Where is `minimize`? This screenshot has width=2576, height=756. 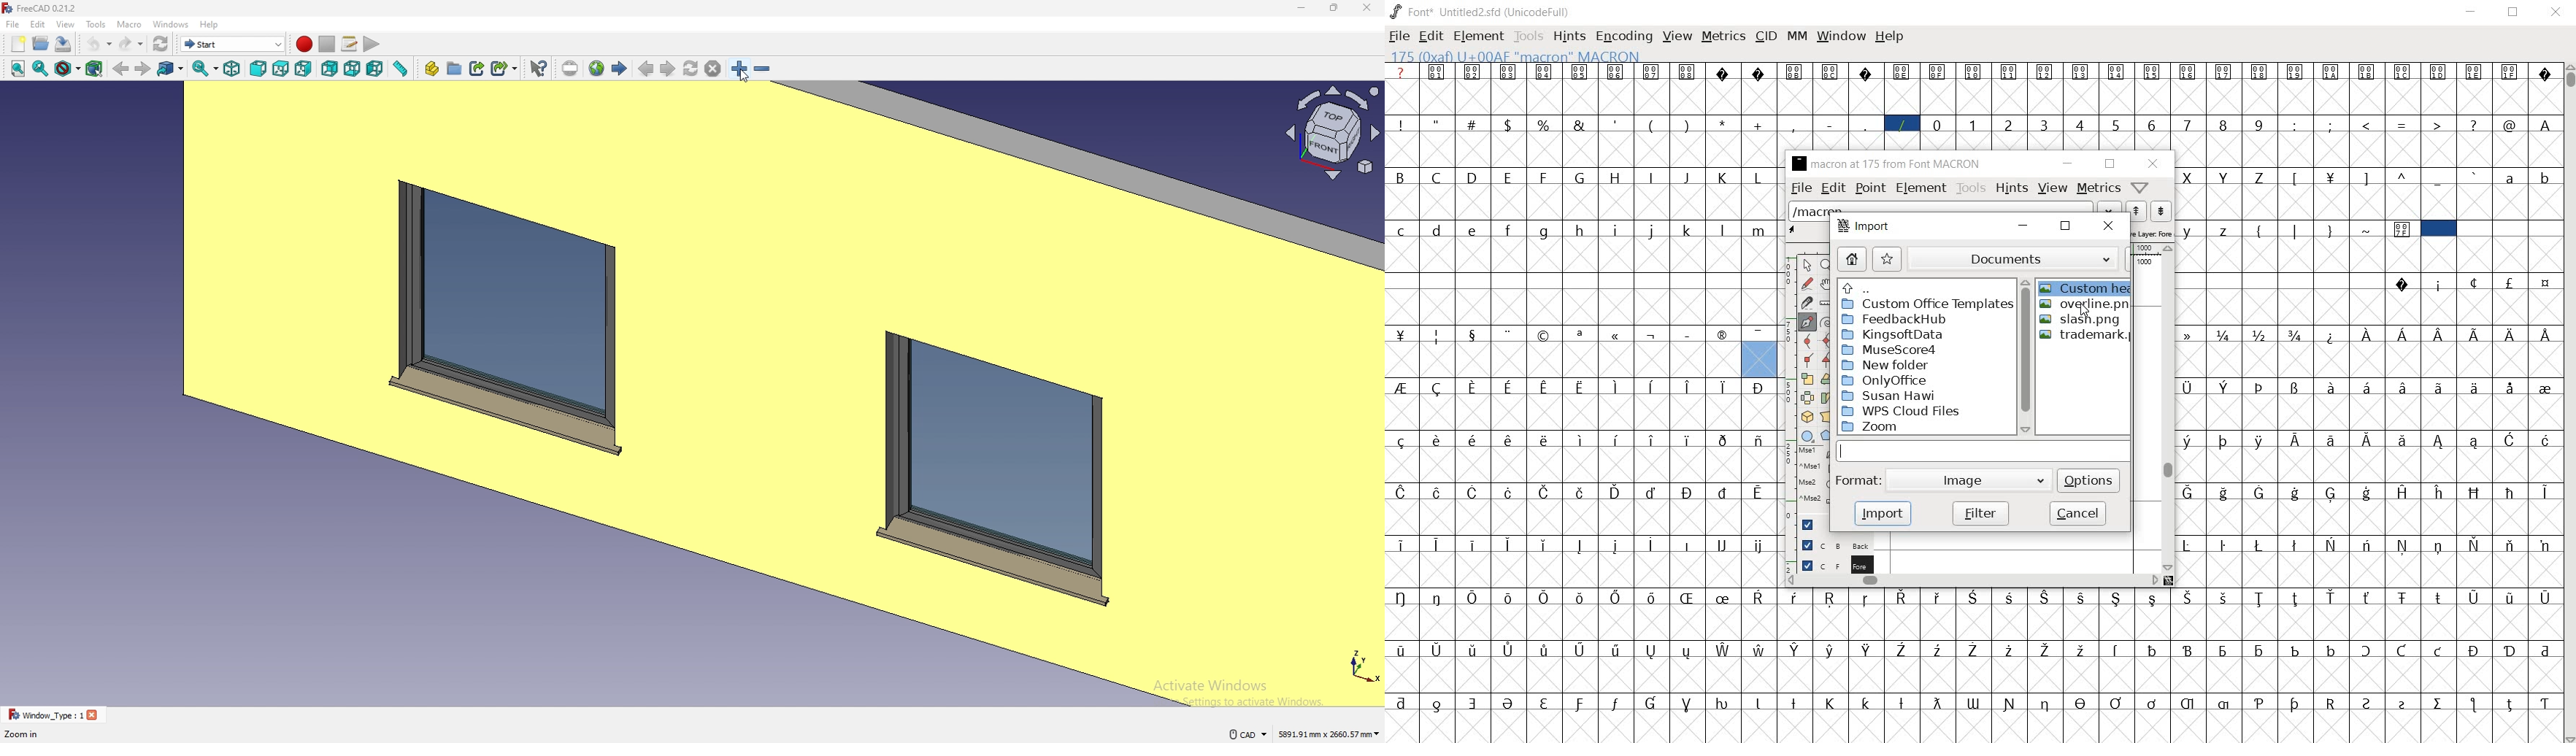
minimize is located at coordinates (2023, 228).